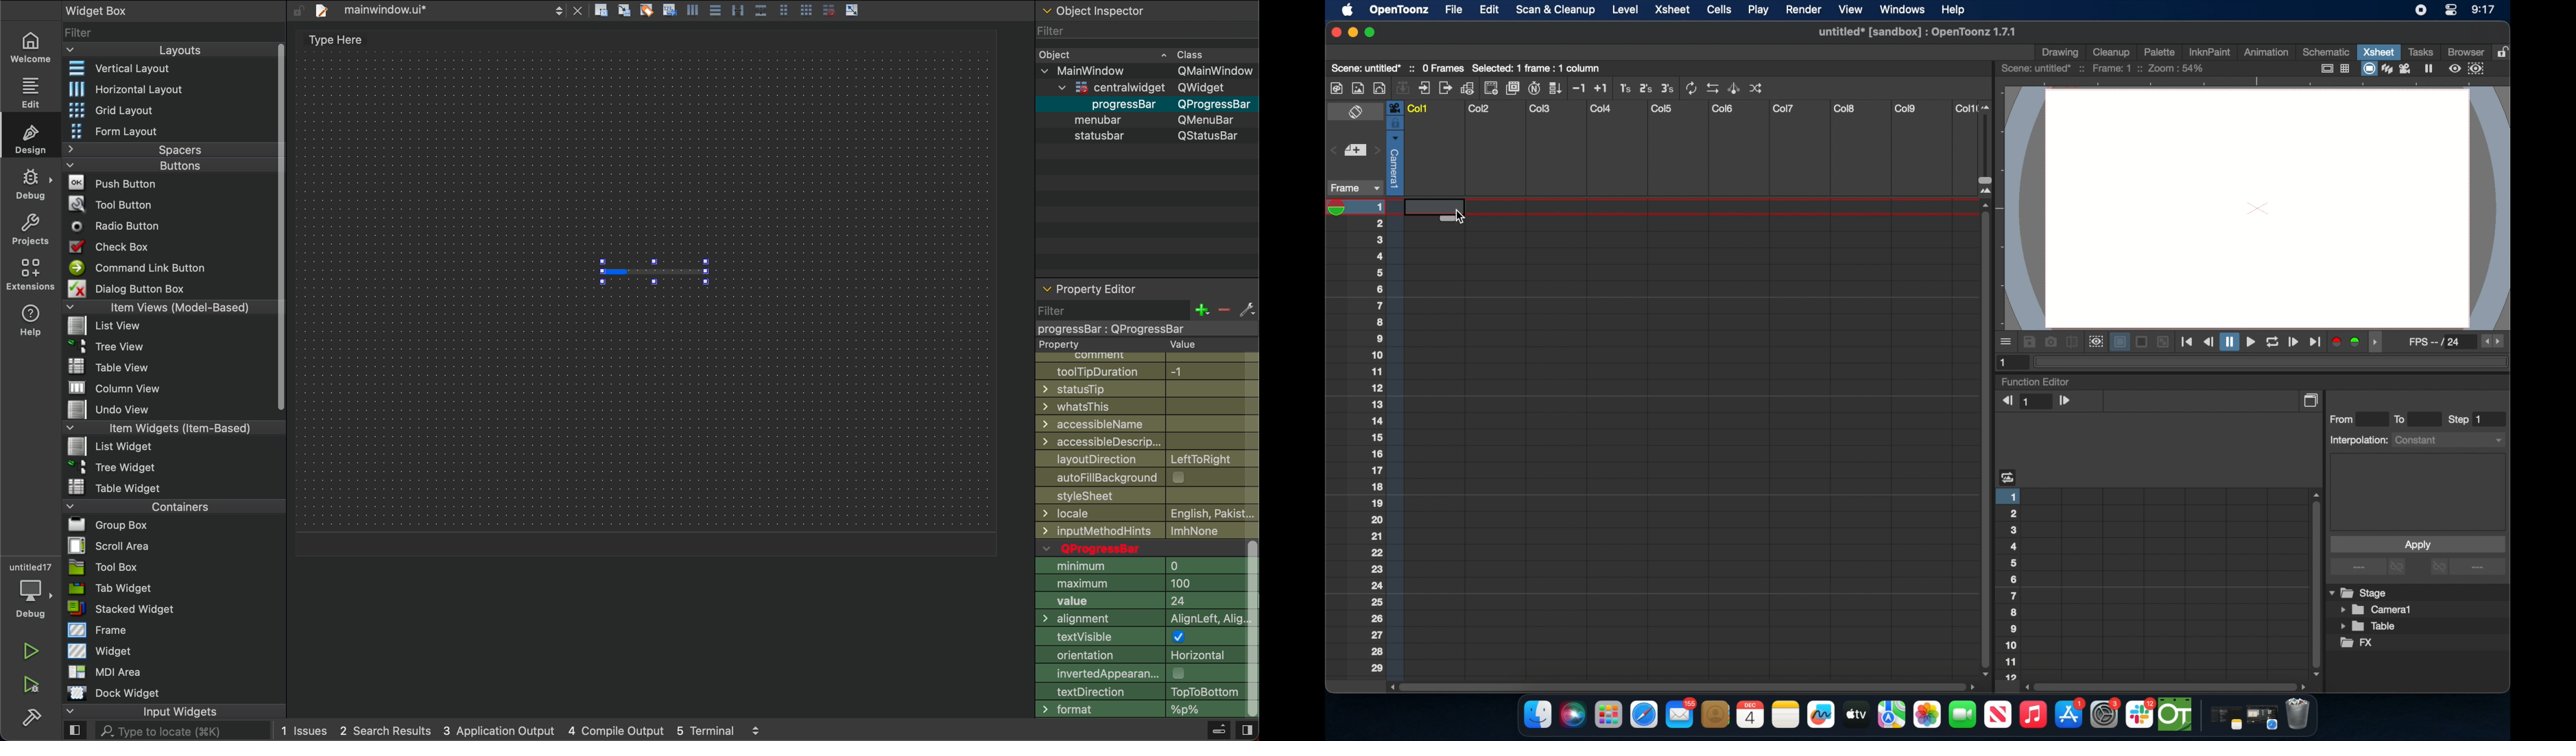 The height and width of the screenshot is (756, 2576). I want to click on object inspector, so click(1145, 10).